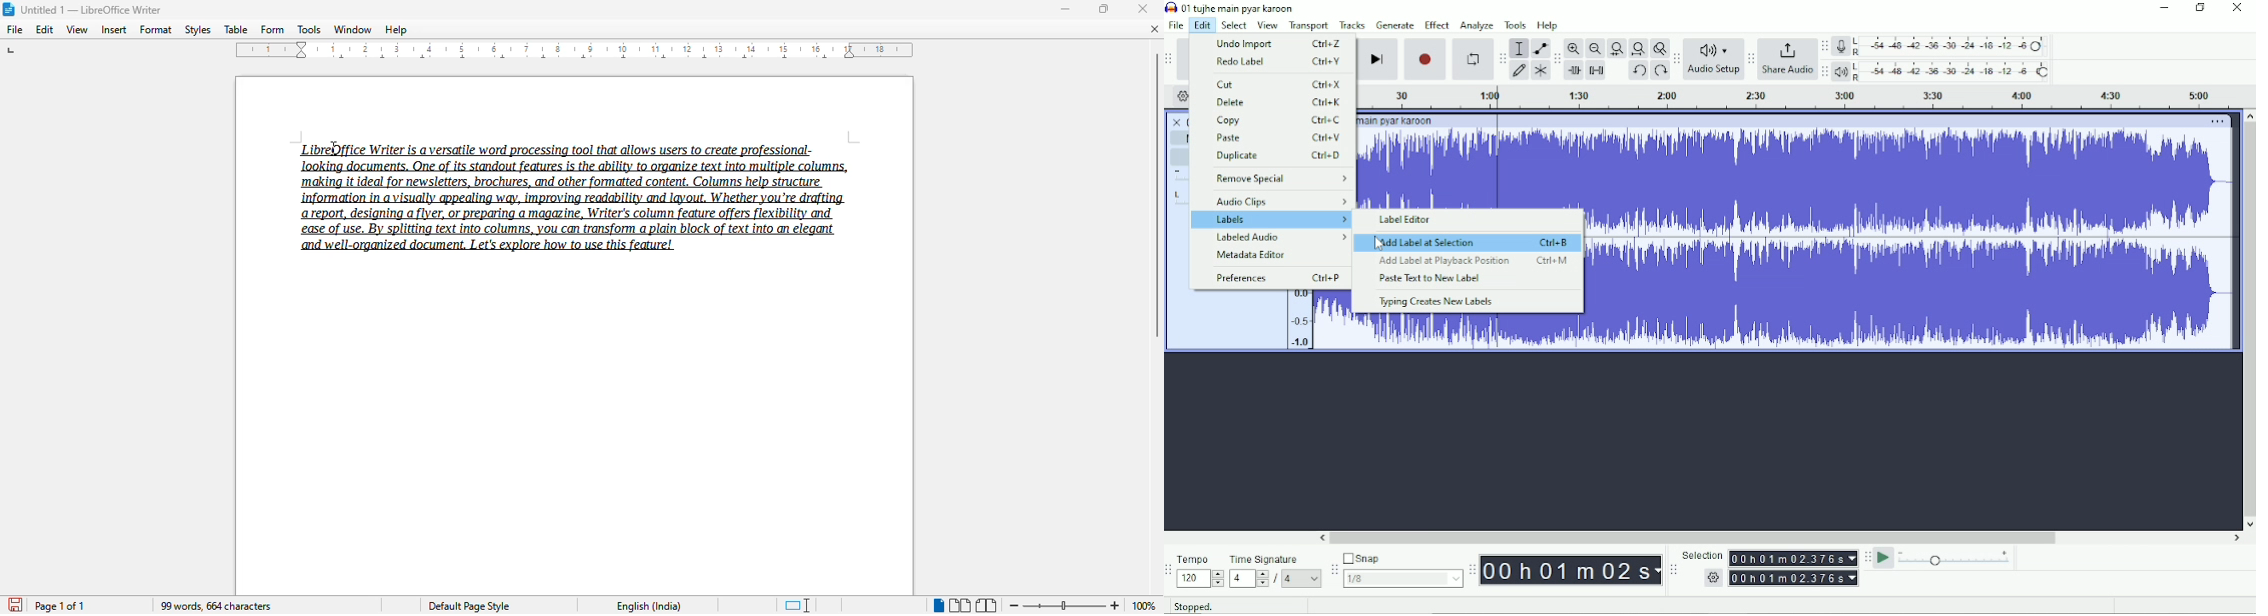  Describe the element at coordinates (1474, 243) in the screenshot. I see `Add Label at Selection` at that location.